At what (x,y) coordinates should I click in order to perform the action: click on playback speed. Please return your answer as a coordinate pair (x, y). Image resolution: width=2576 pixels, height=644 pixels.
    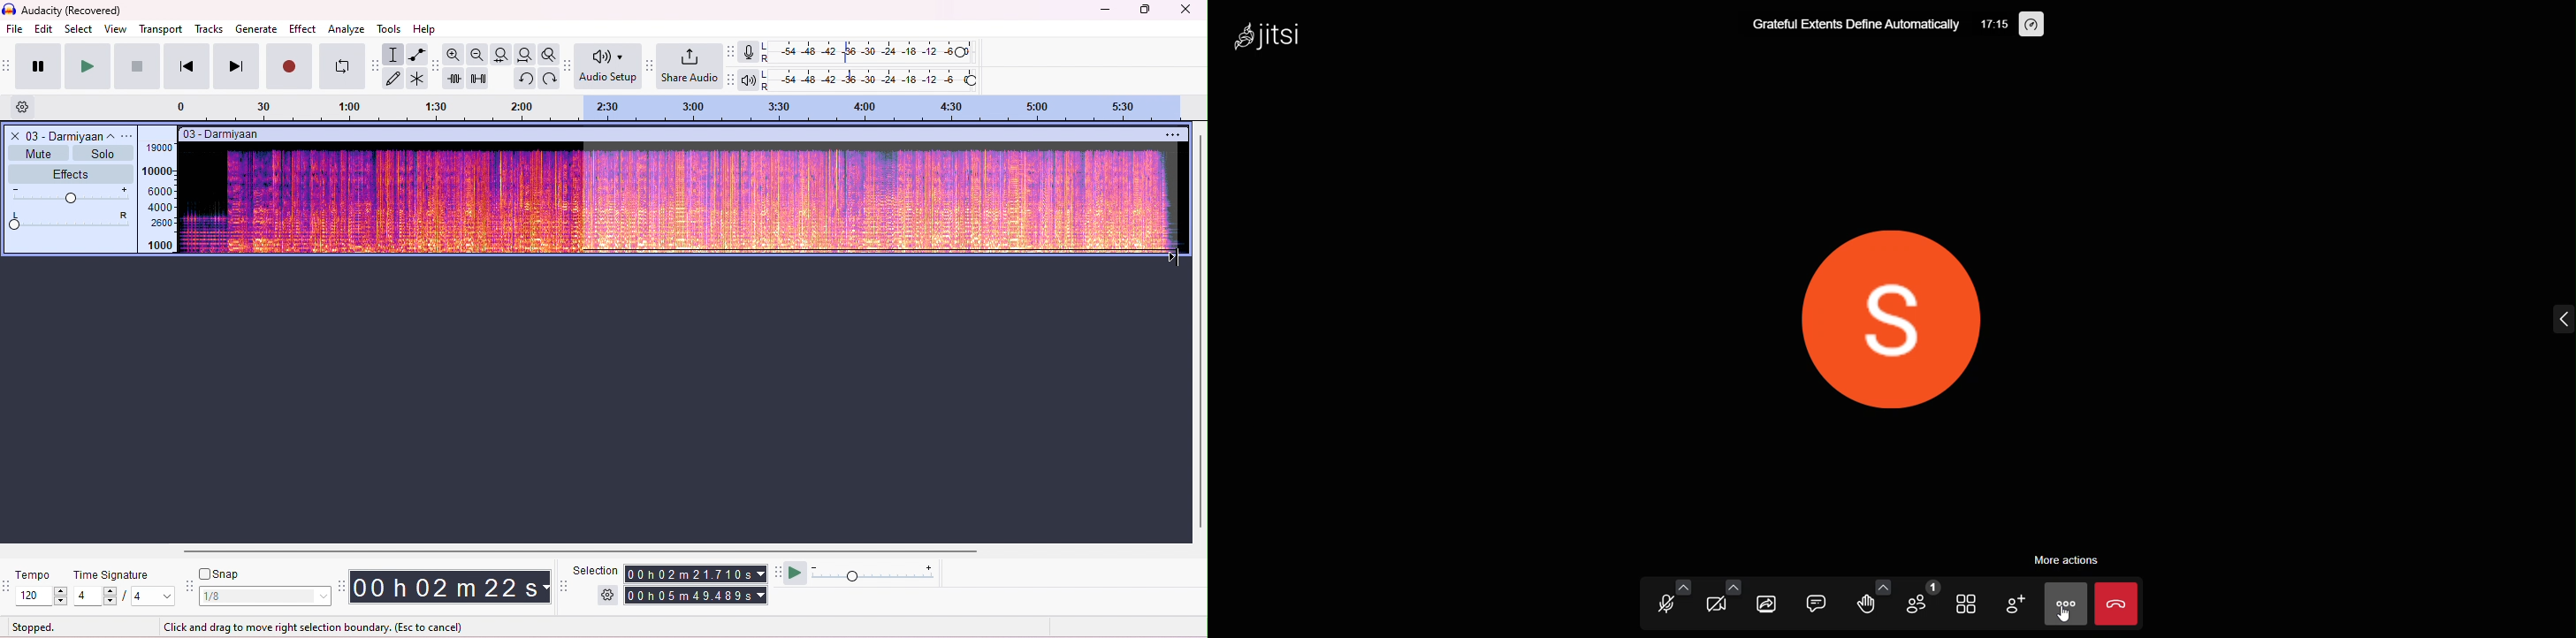
    Looking at the image, I should click on (876, 573).